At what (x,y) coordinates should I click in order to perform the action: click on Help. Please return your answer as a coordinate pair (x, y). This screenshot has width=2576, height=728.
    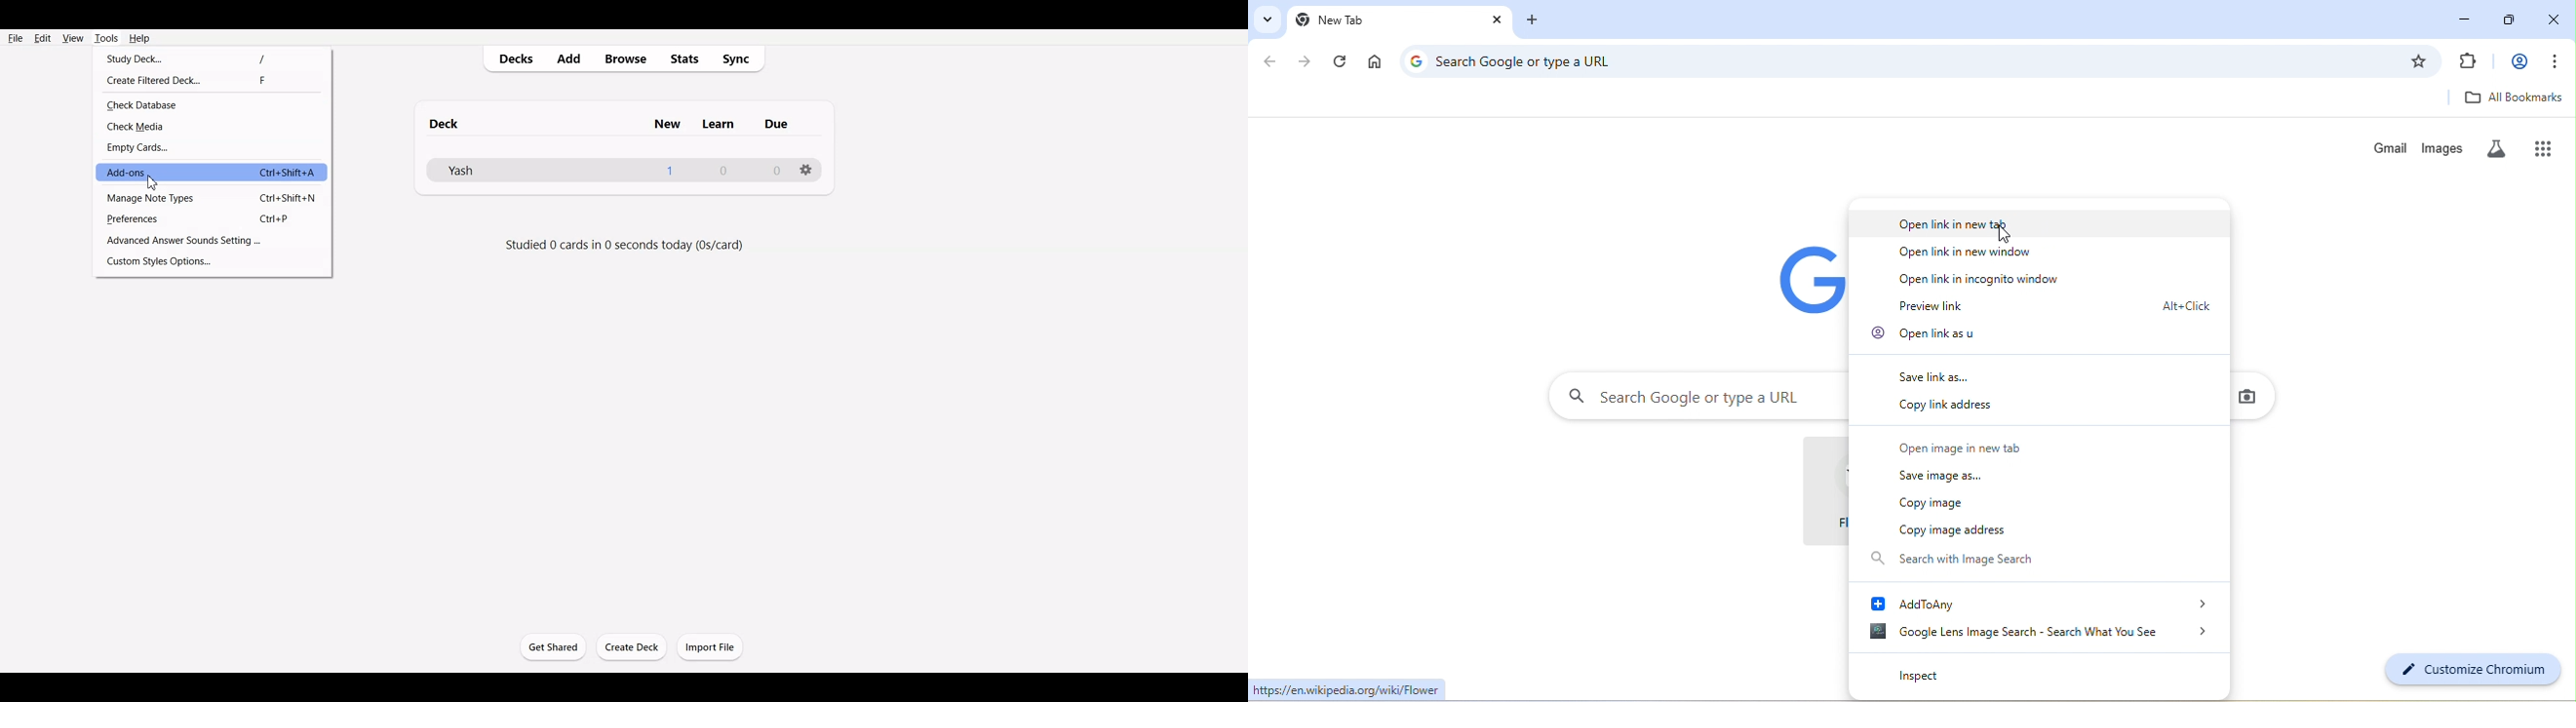
    Looking at the image, I should click on (138, 38).